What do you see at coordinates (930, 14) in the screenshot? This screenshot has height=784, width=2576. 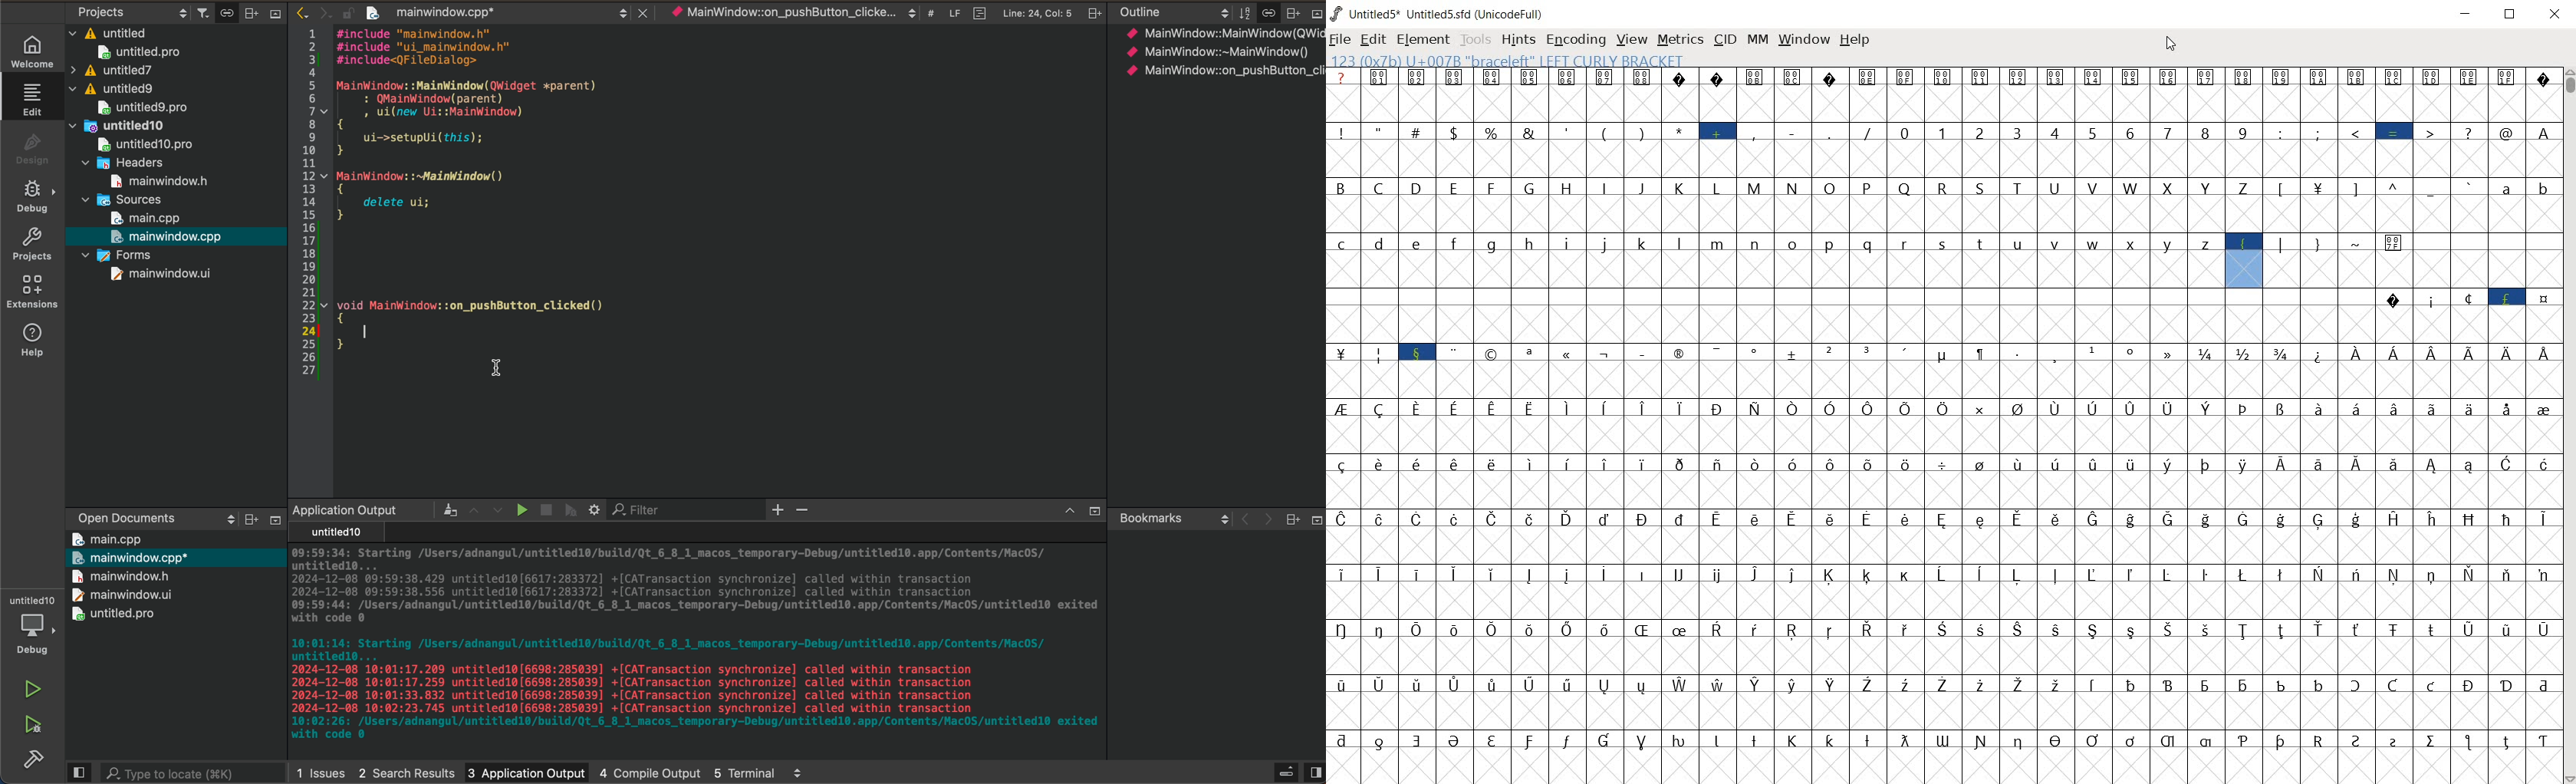 I see `#` at bounding box center [930, 14].